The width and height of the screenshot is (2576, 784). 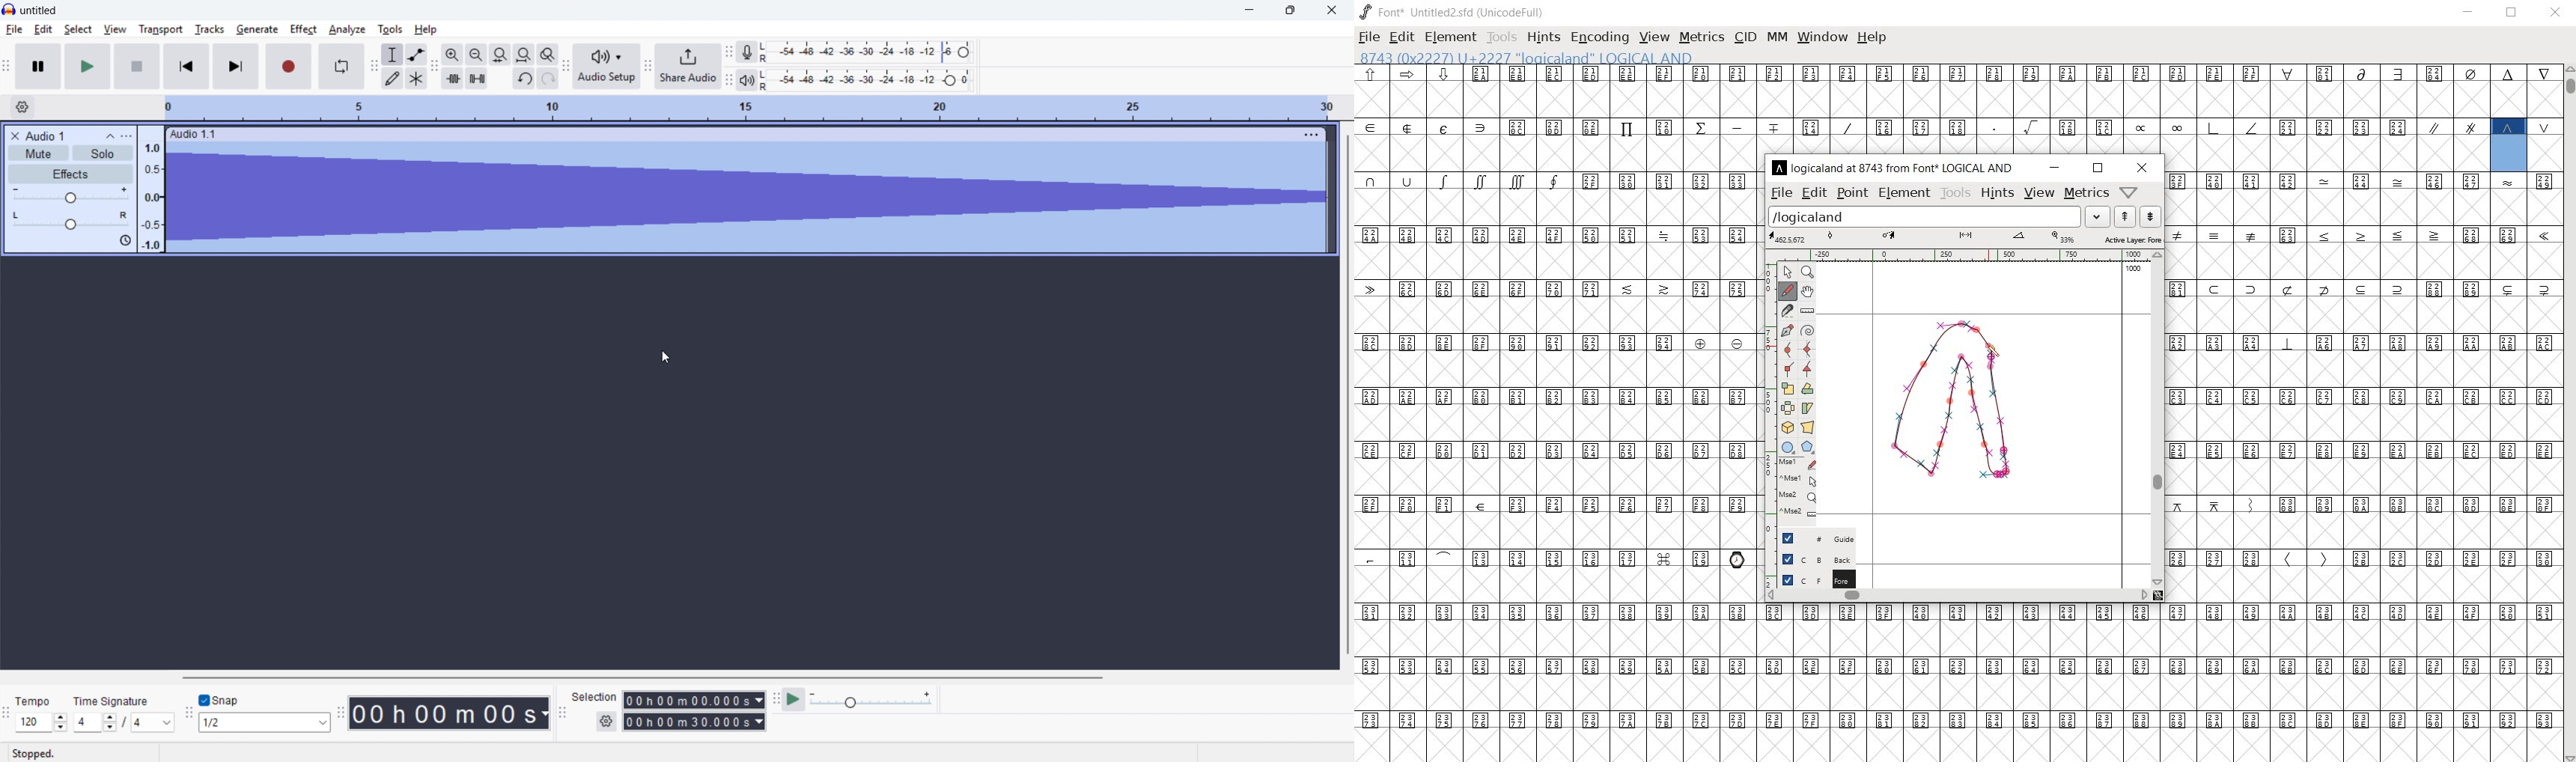 I want to click on element, so click(x=1450, y=38).